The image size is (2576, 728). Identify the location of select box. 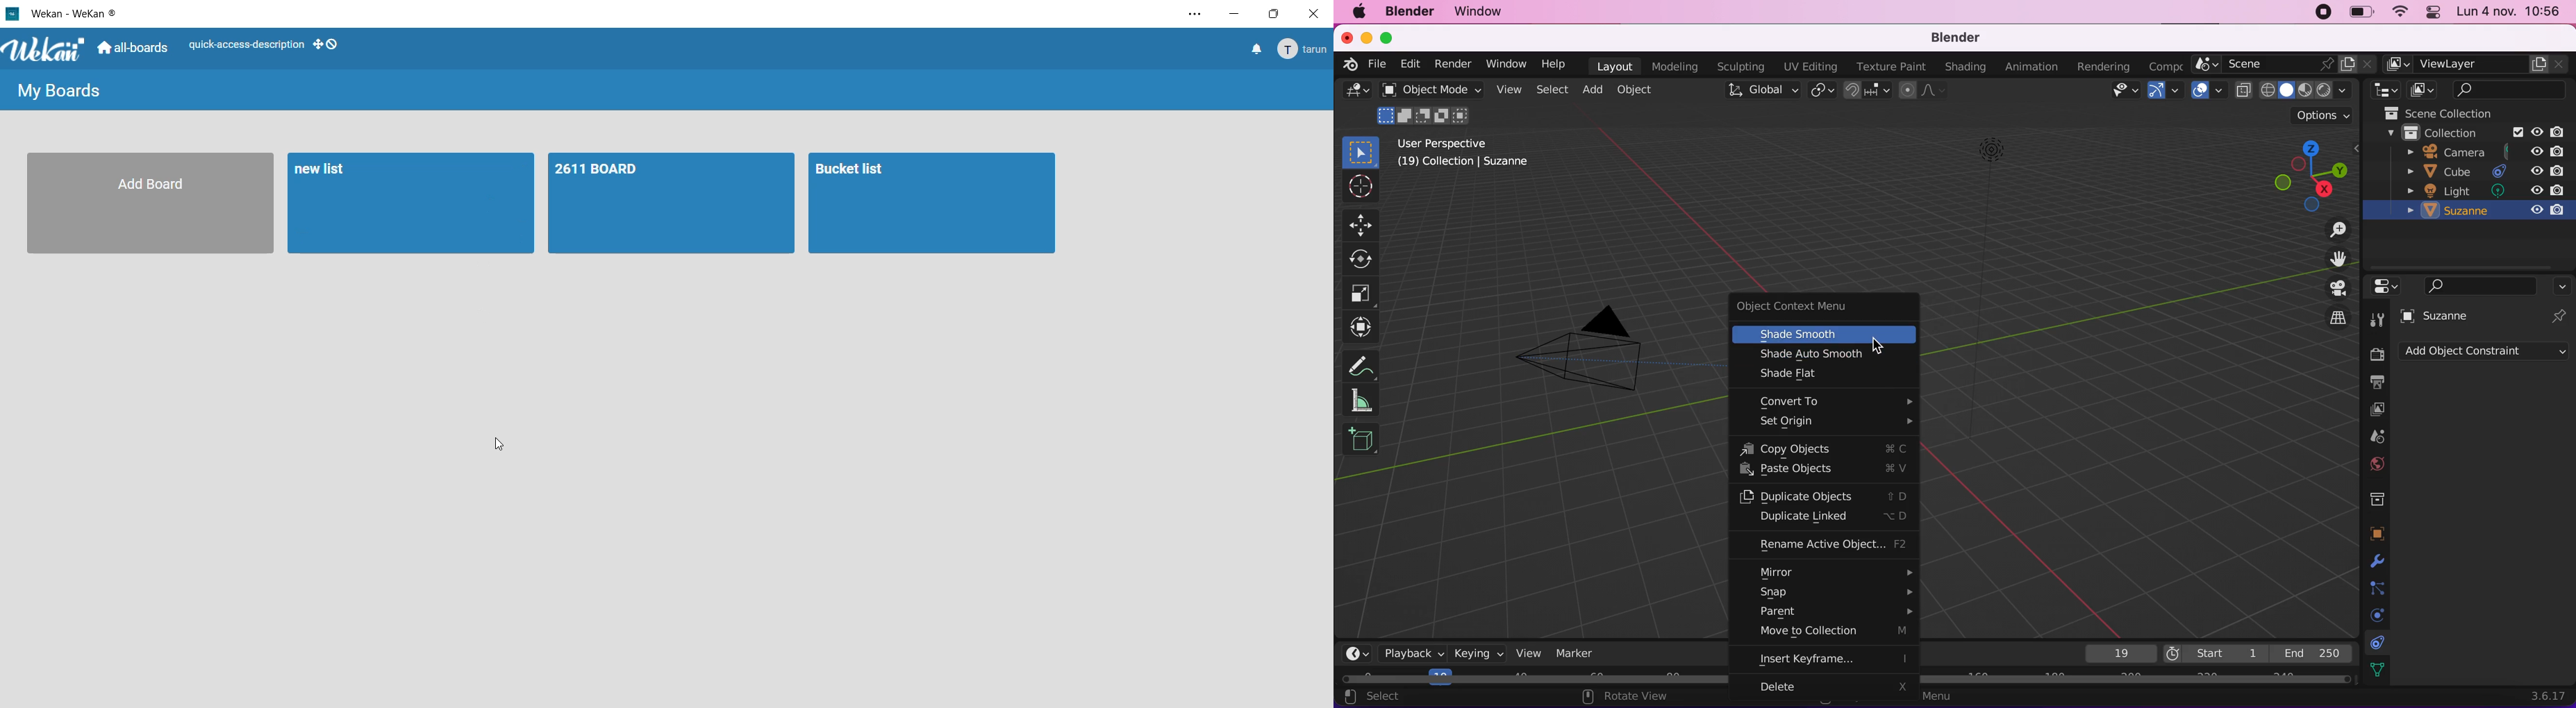
(1362, 150).